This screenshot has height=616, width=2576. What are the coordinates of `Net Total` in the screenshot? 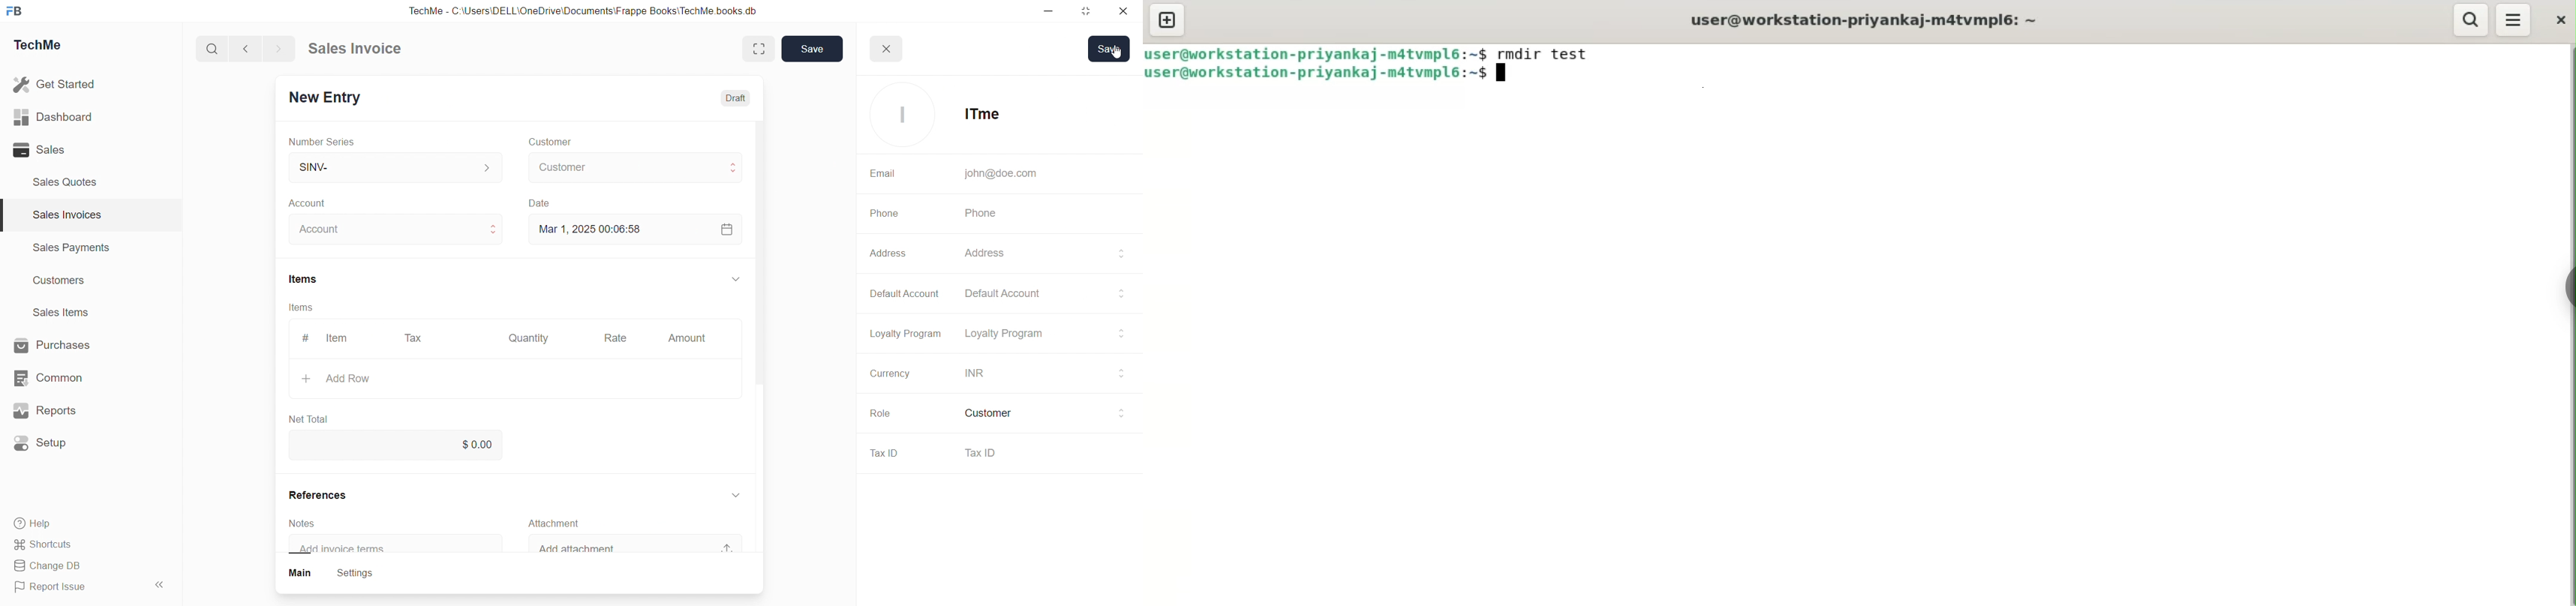 It's located at (316, 417).